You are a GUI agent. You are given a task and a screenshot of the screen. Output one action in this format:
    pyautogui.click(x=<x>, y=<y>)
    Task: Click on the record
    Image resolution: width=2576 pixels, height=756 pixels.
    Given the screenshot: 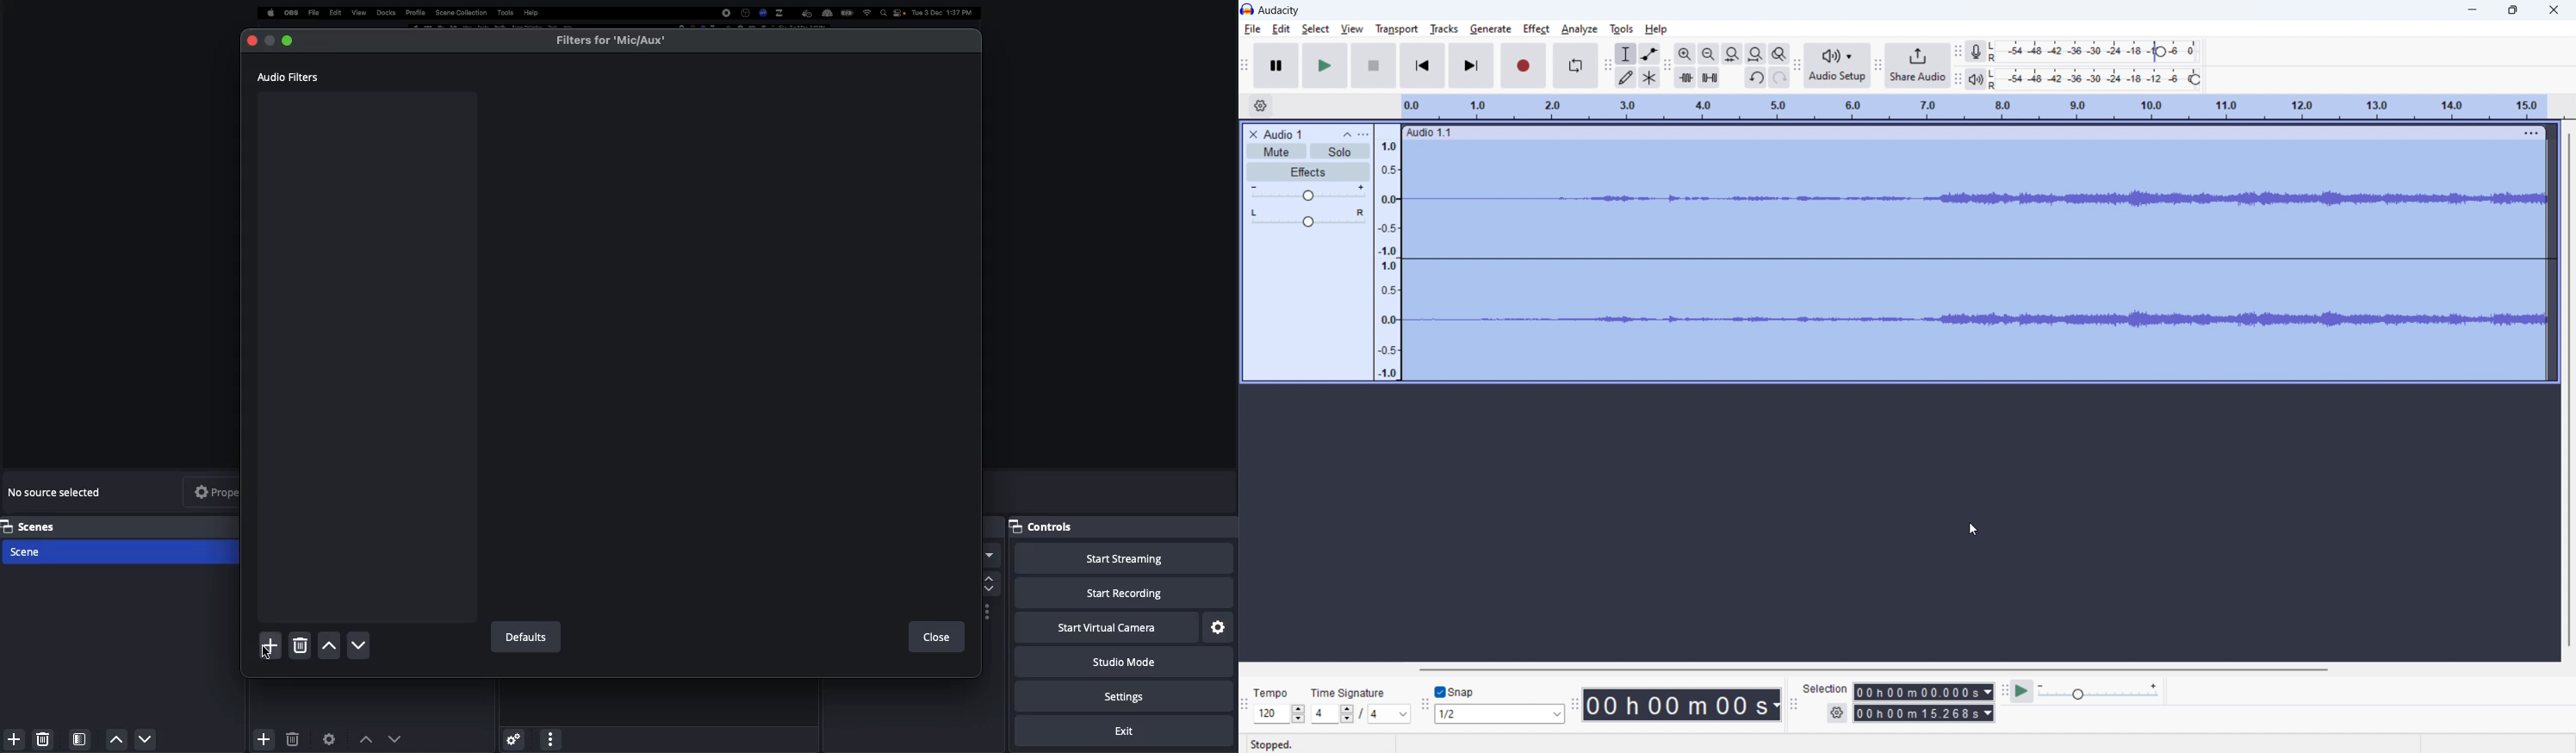 What is the action you would take?
    pyautogui.click(x=1523, y=66)
    